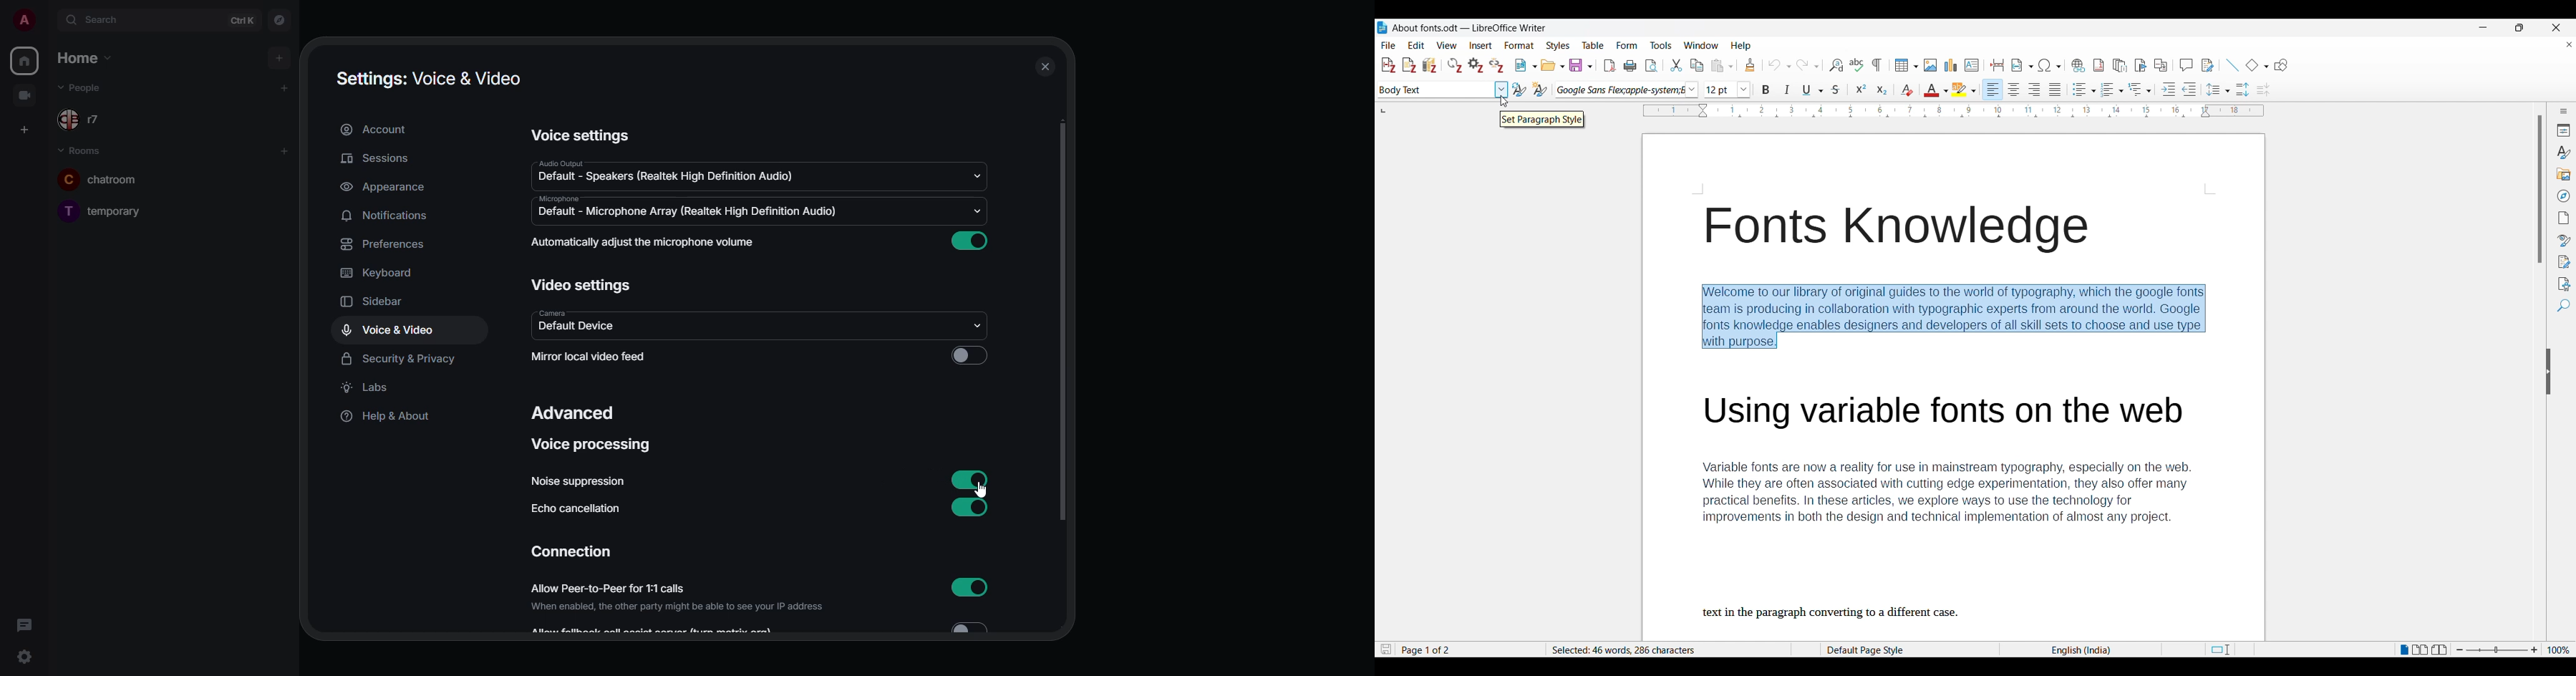 The image size is (2576, 700). I want to click on Spell check, so click(1856, 65).